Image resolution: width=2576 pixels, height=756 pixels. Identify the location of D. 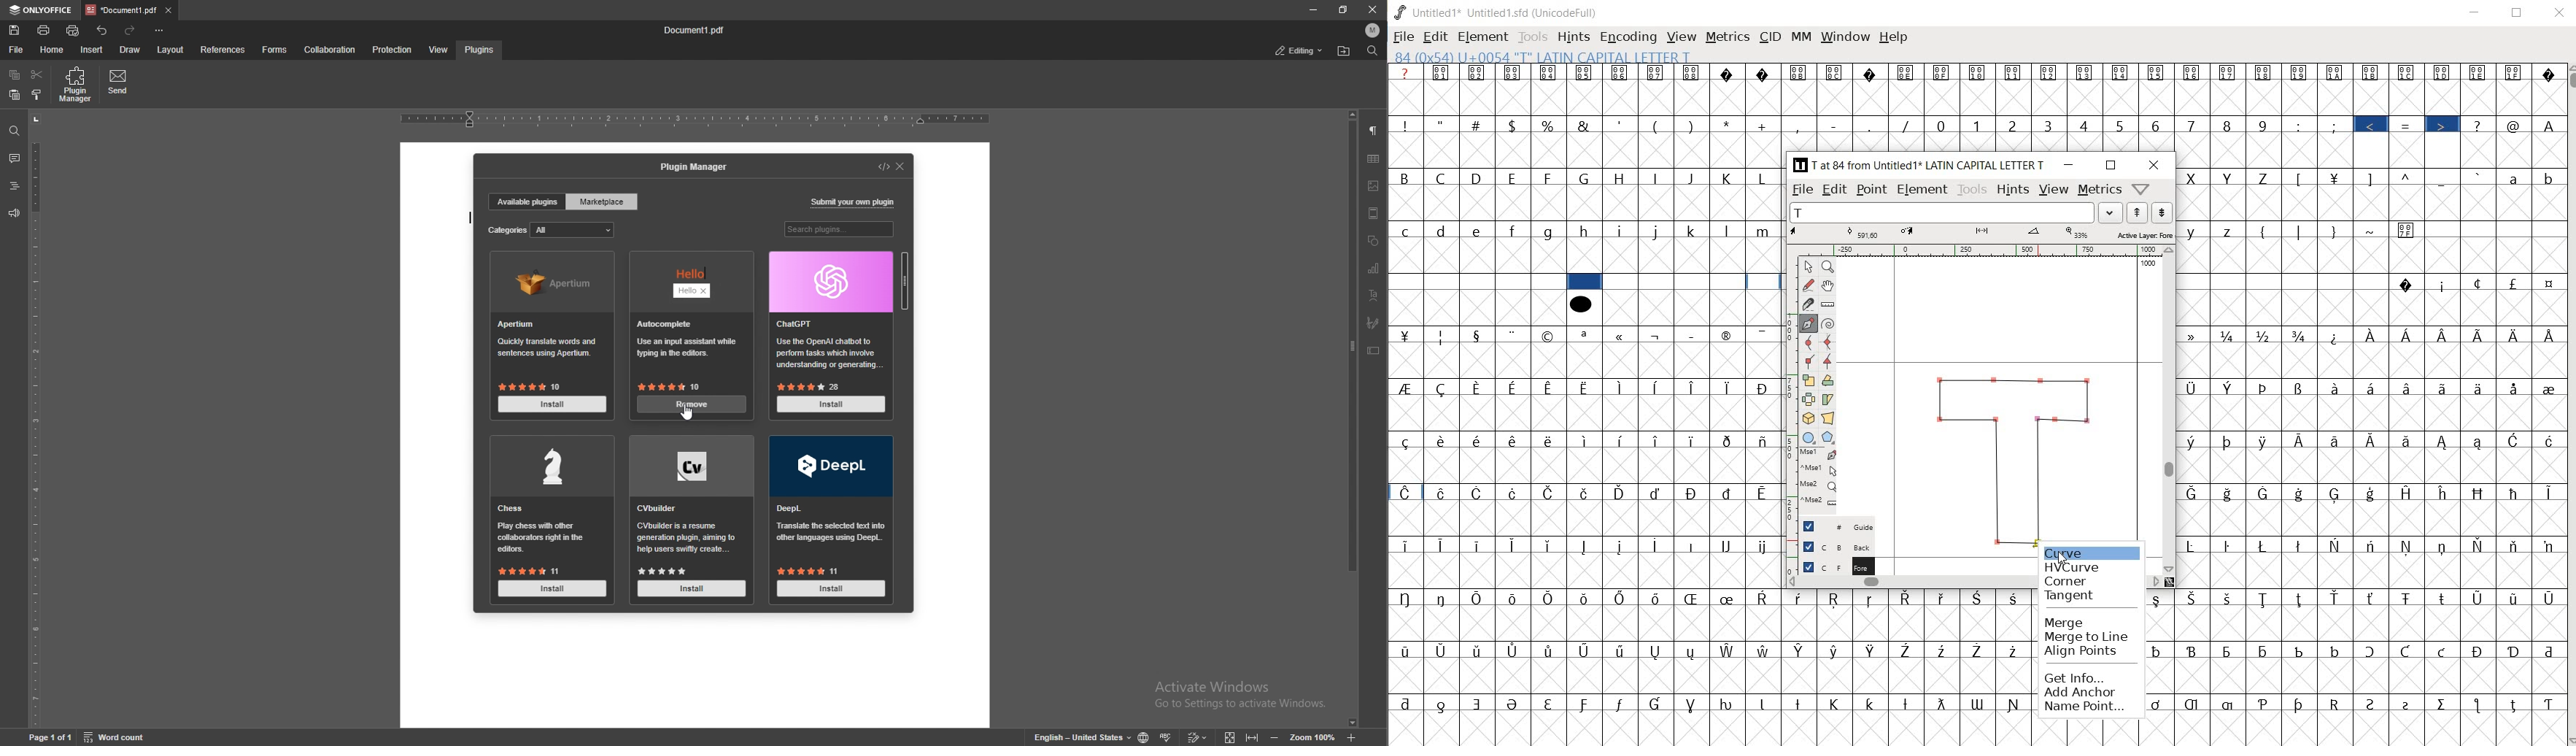
(1480, 179).